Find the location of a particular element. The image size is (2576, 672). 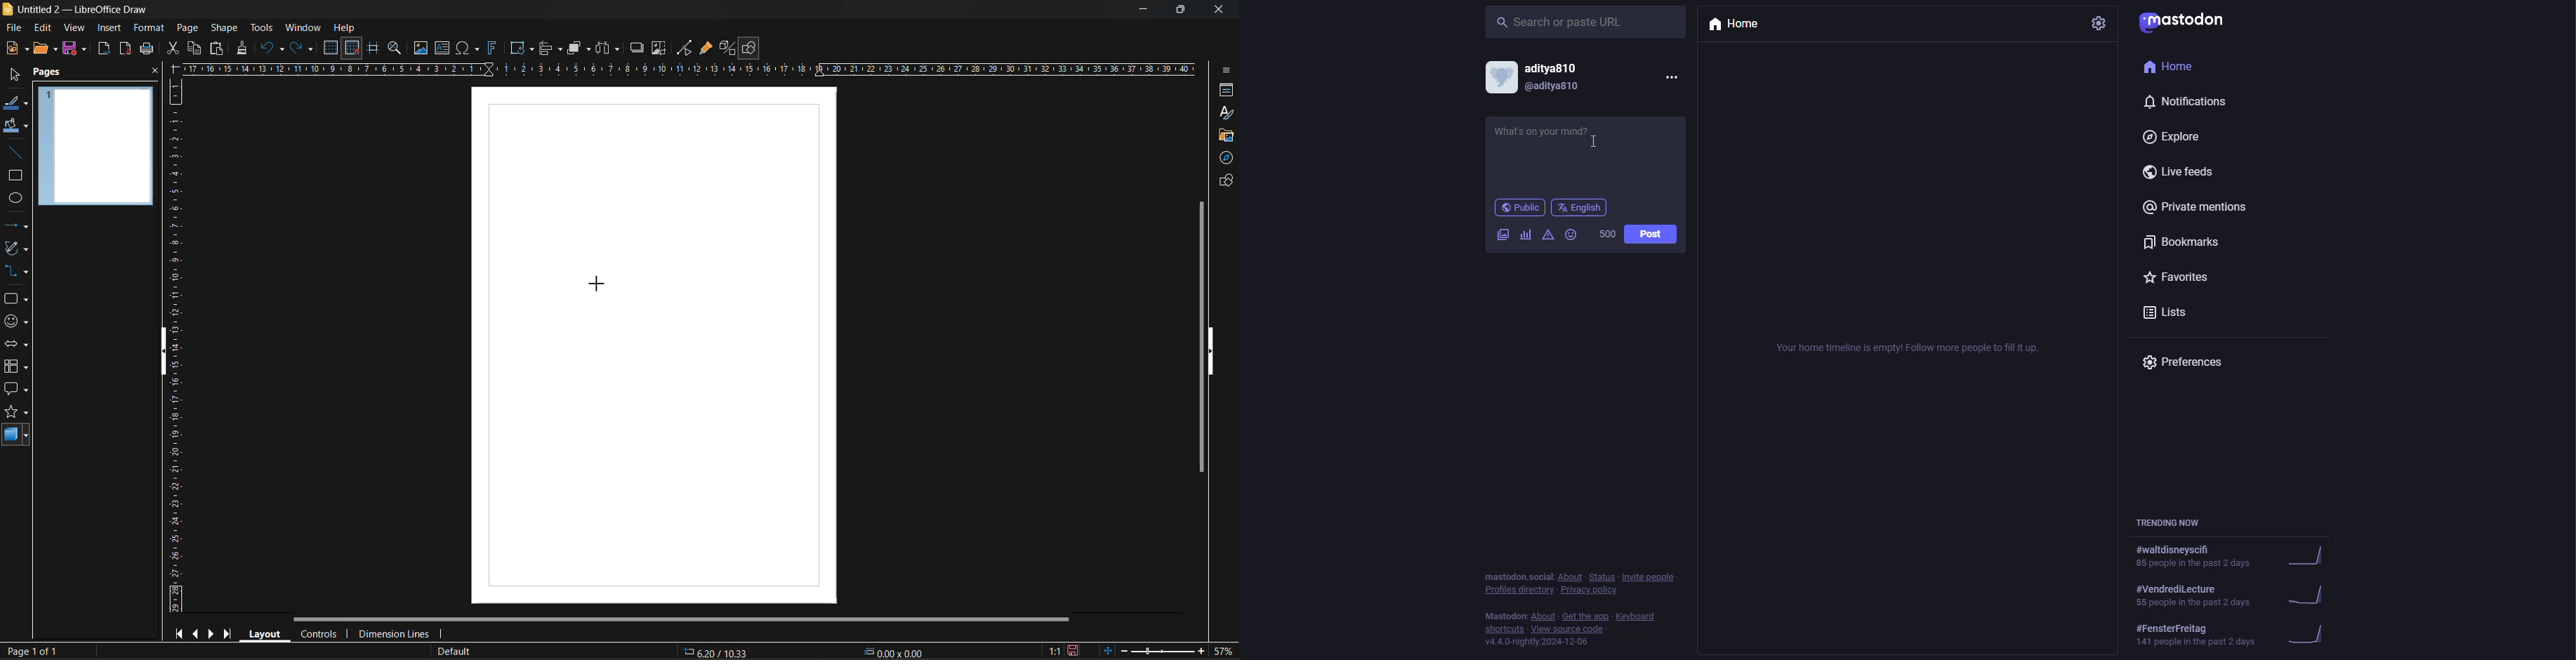

format is located at coordinates (150, 29).